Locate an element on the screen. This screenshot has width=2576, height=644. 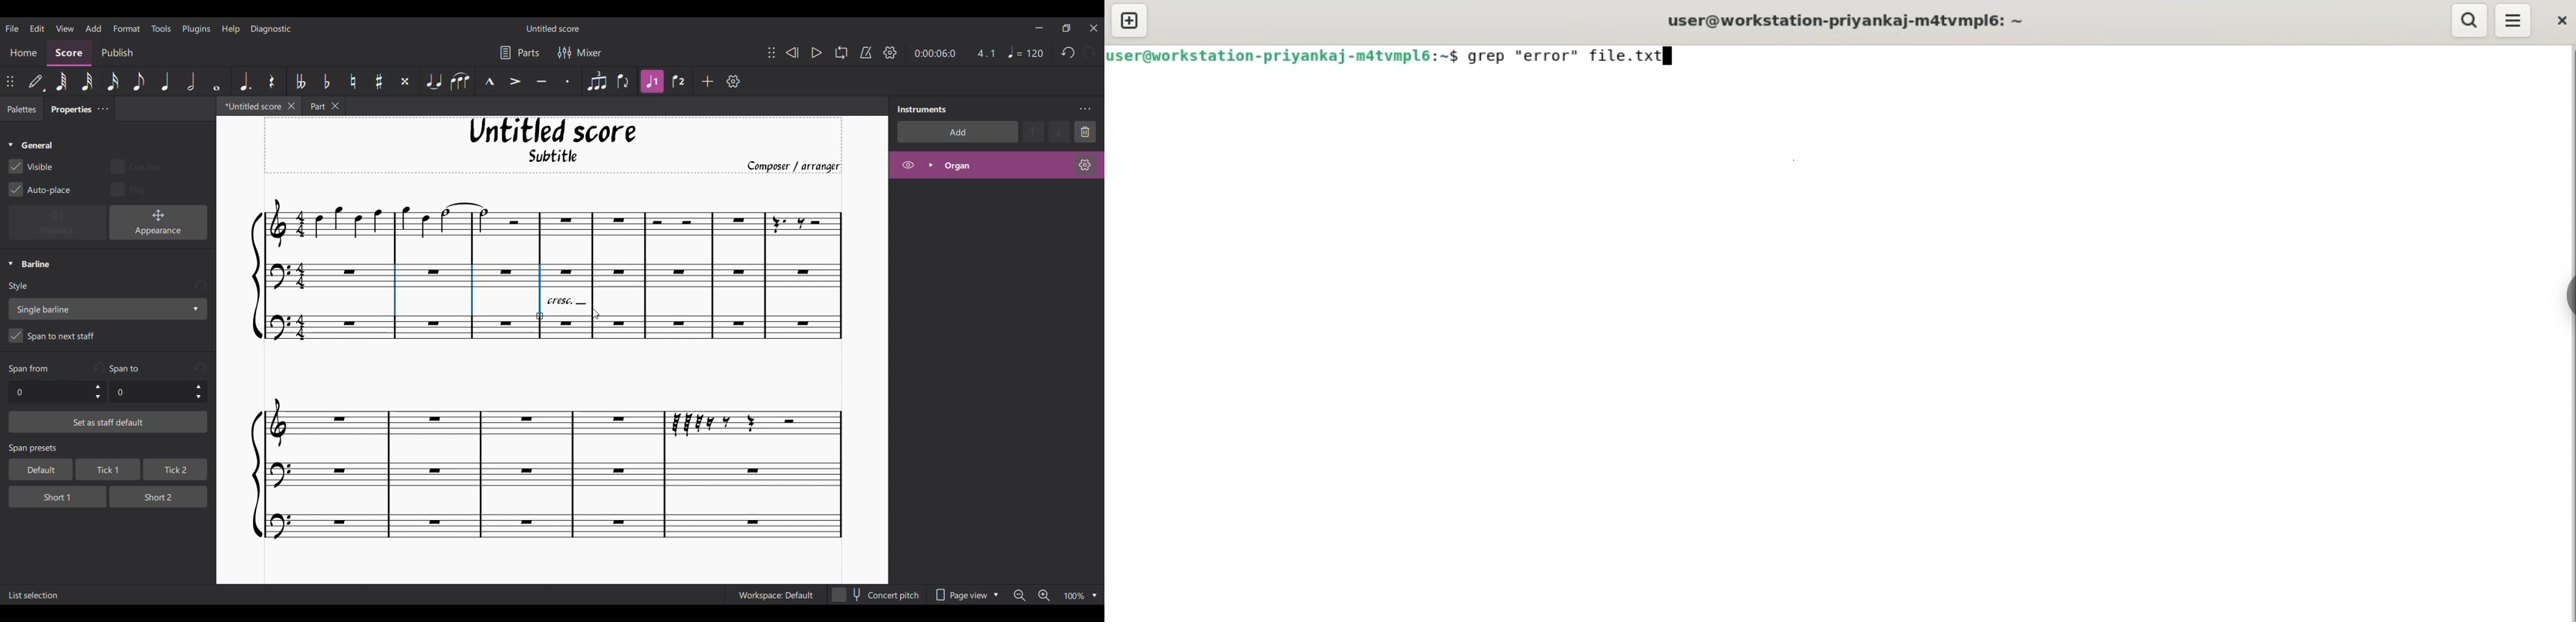
Format menu is located at coordinates (127, 28).